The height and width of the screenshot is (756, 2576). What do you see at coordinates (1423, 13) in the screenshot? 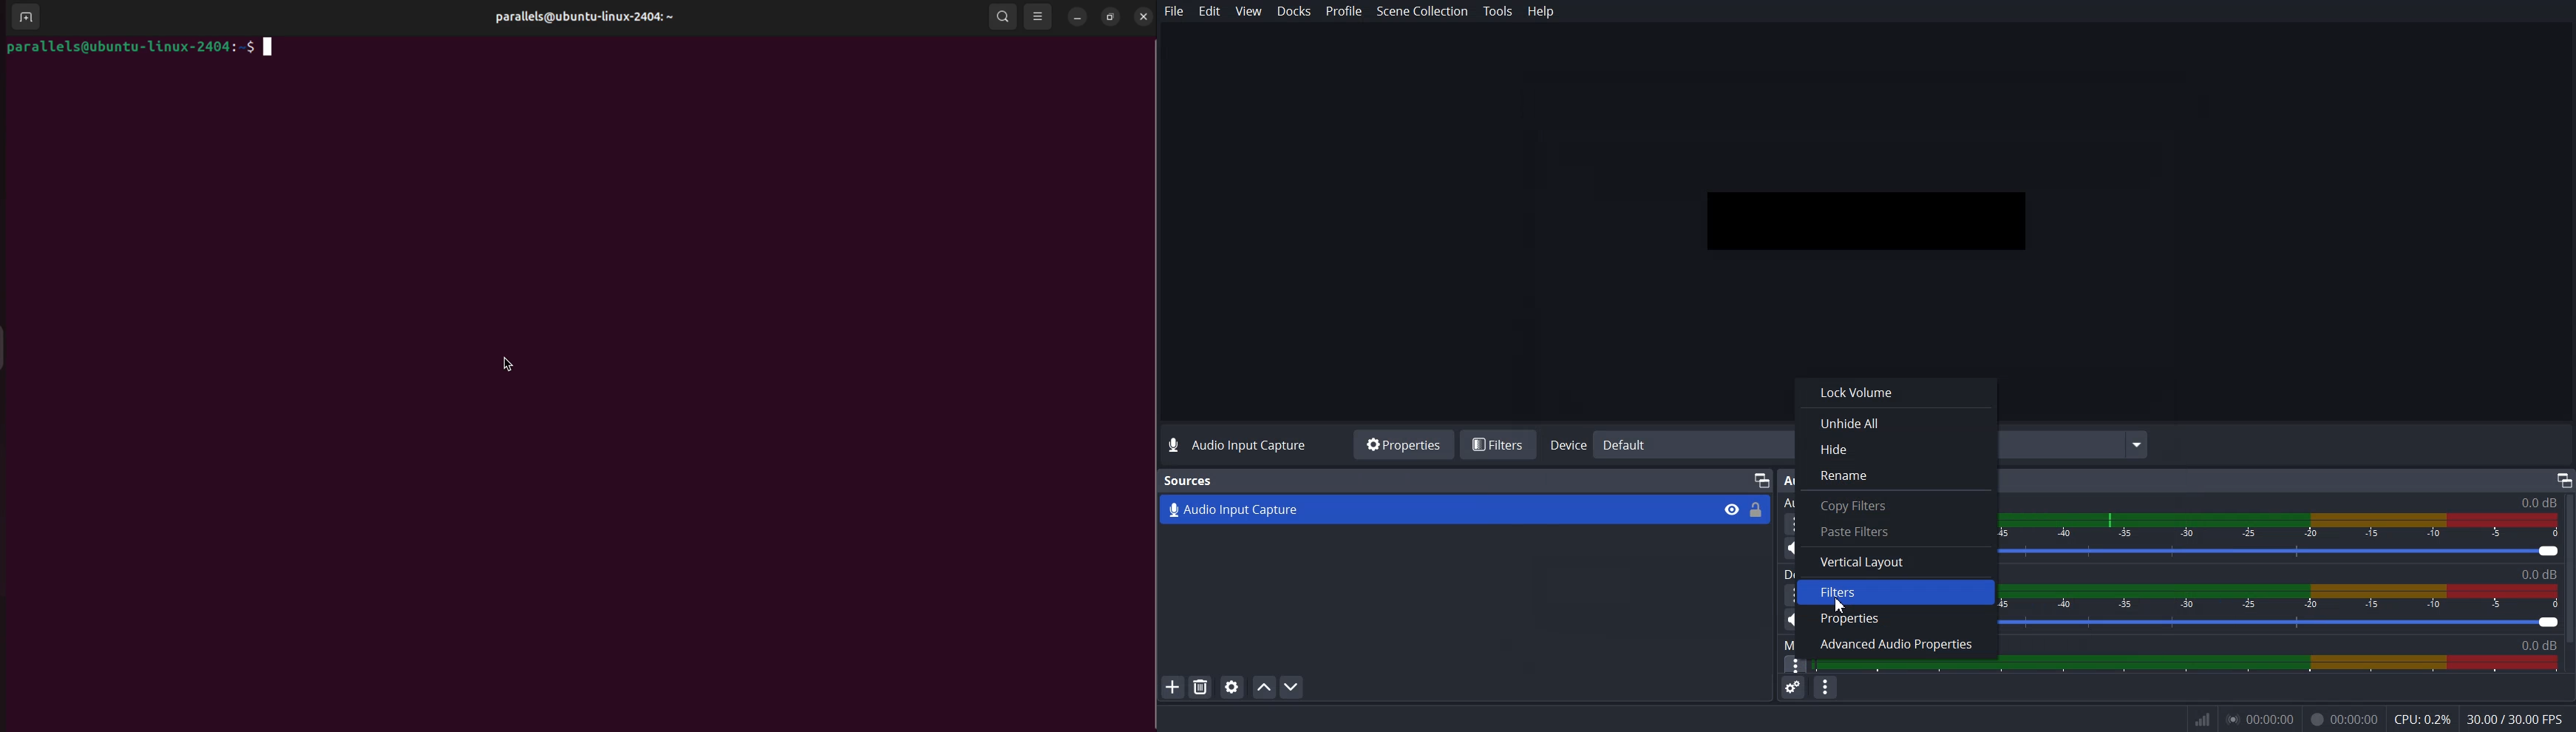
I see `Scene Collection` at bounding box center [1423, 13].